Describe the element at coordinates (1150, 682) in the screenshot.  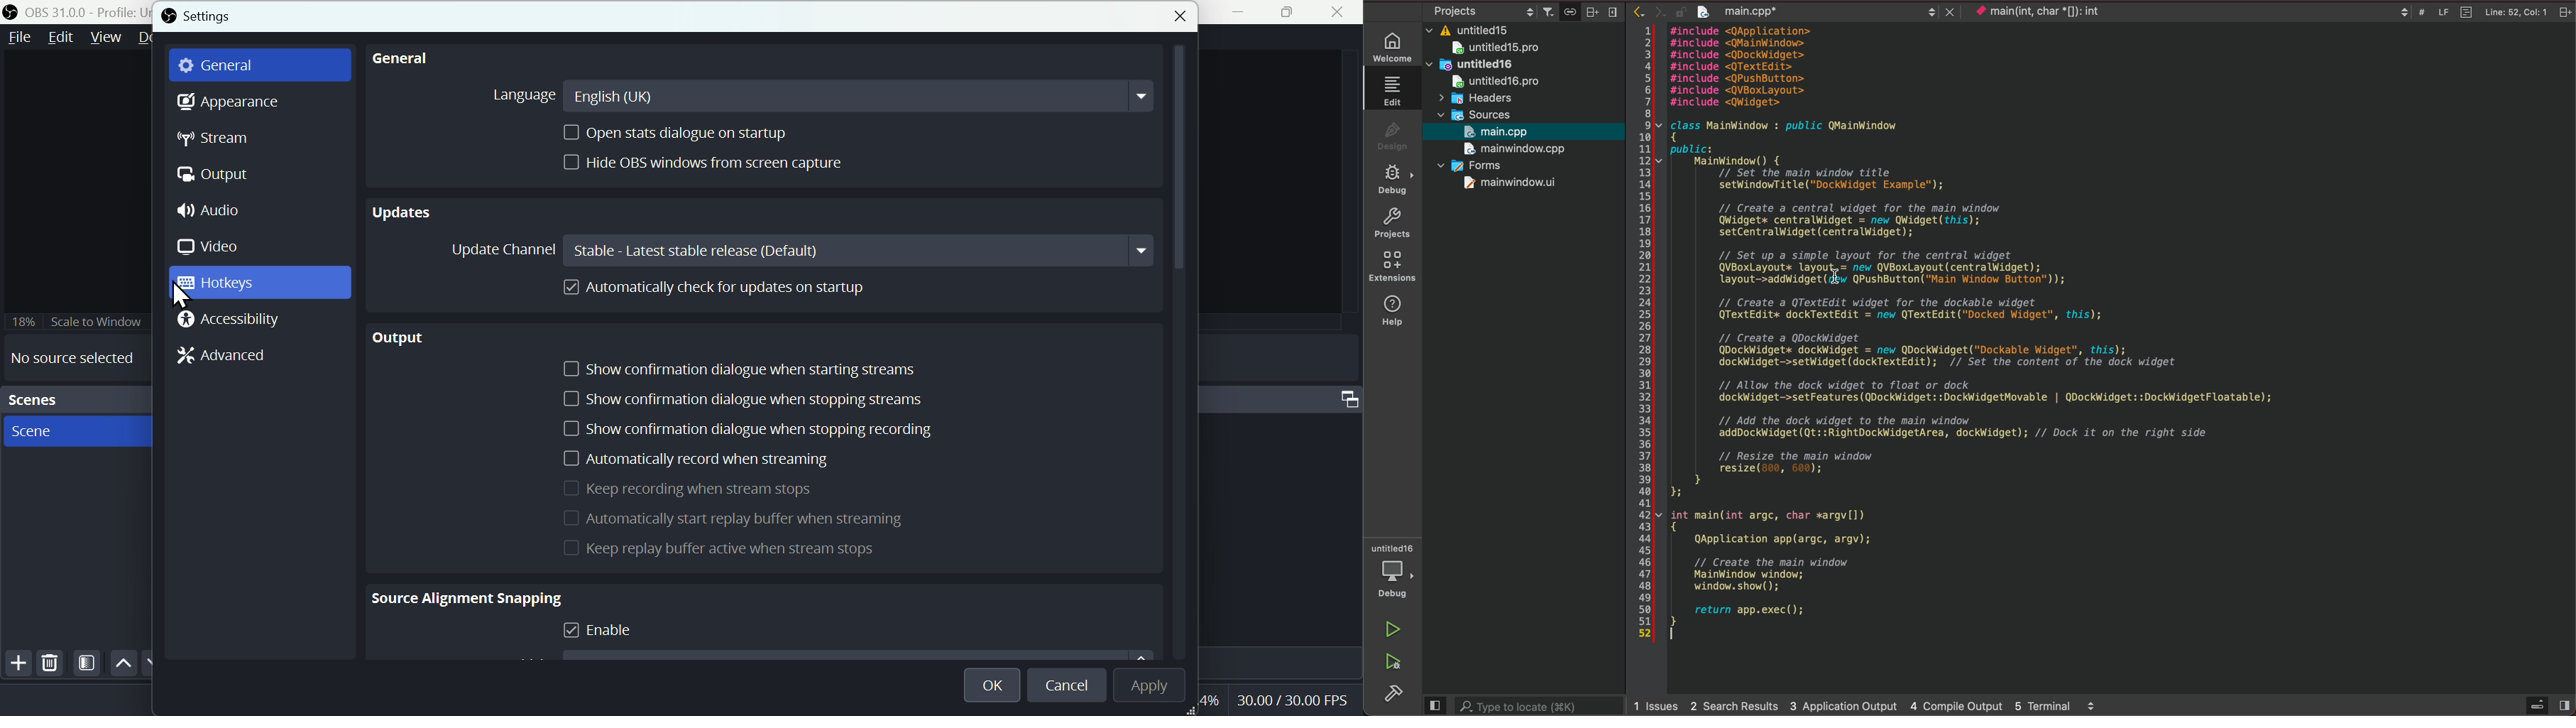
I see `Apply` at that location.